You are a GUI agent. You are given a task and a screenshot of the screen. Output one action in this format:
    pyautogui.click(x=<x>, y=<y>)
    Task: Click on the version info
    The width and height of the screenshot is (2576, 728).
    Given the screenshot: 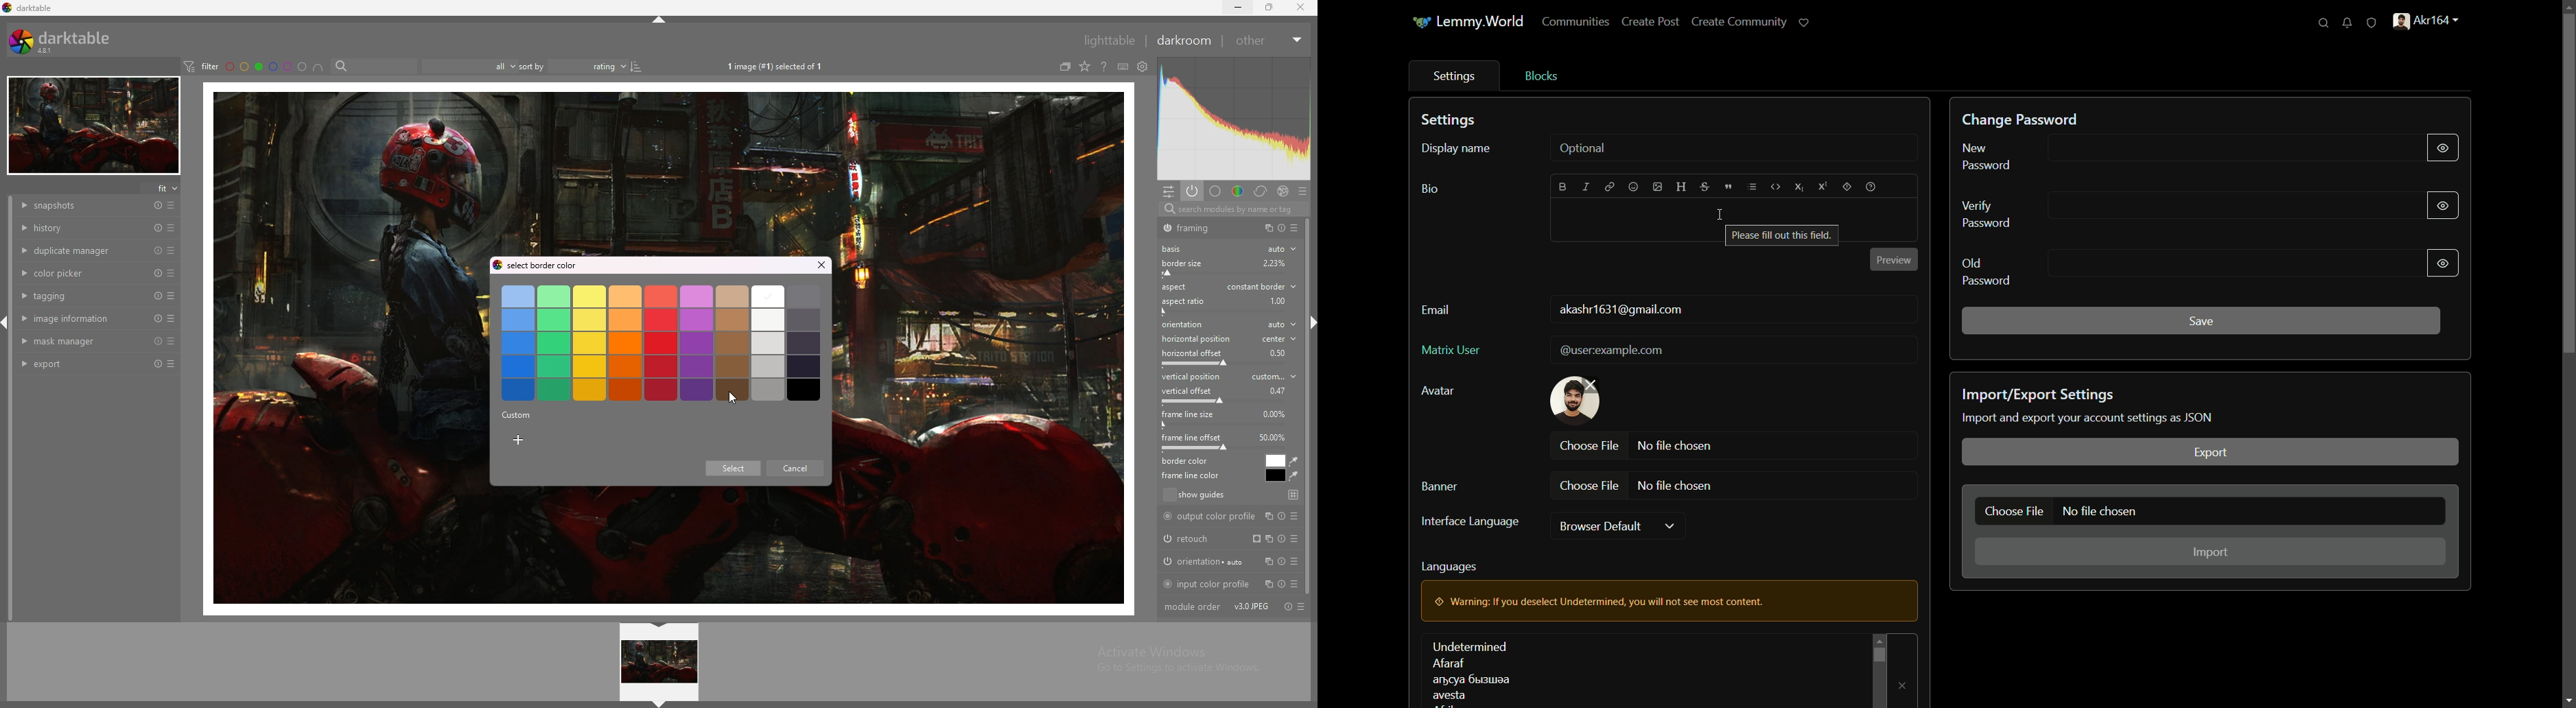 What is the action you would take?
    pyautogui.click(x=1251, y=606)
    